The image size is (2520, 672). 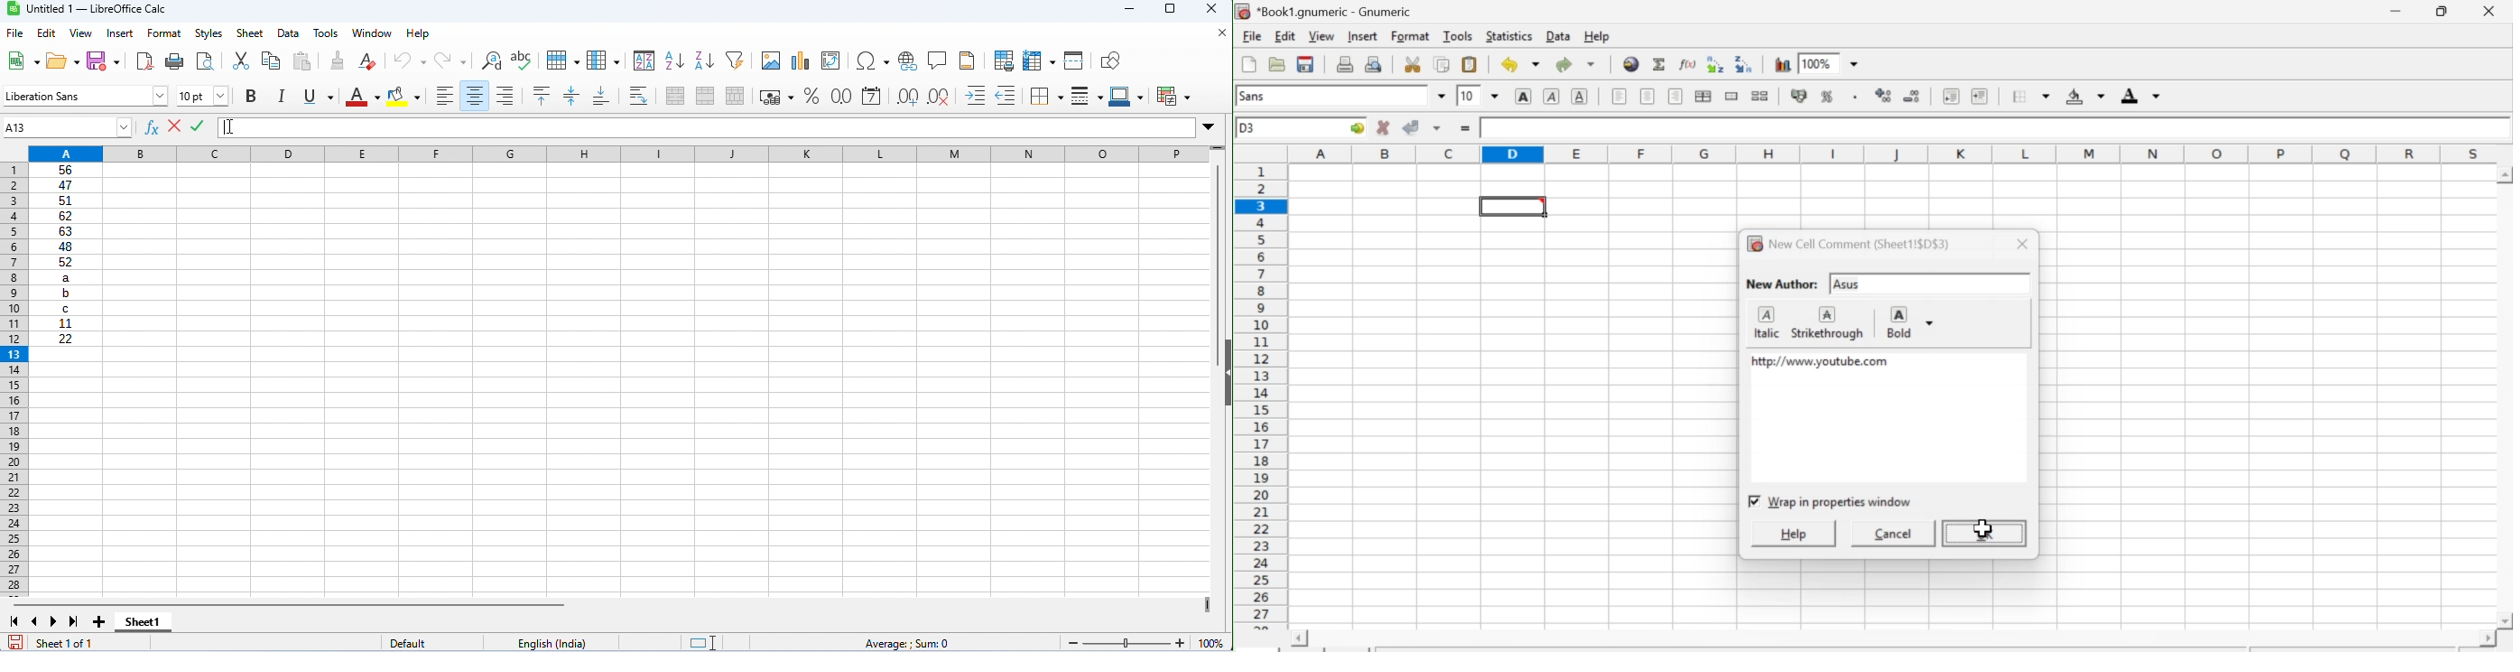 What do you see at coordinates (1617, 97) in the screenshot?
I see `Align Left` at bounding box center [1617, 97].